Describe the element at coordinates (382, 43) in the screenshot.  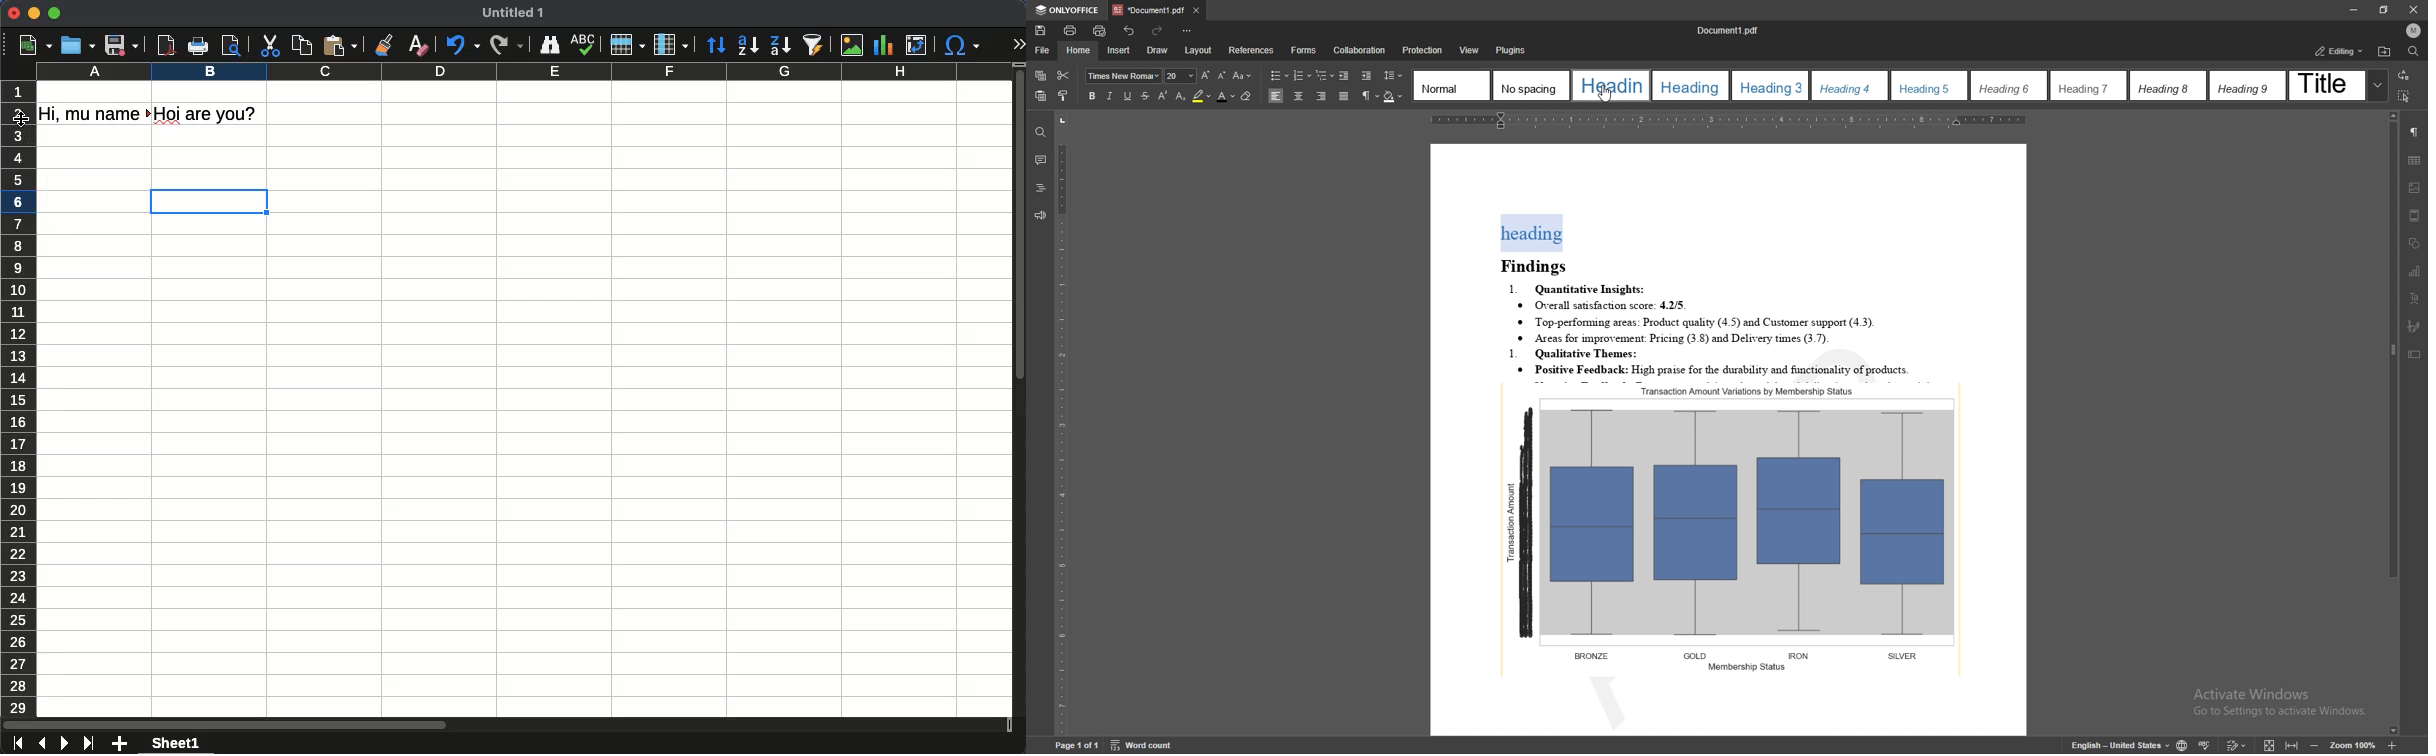
I see `clone formatting` at that location.